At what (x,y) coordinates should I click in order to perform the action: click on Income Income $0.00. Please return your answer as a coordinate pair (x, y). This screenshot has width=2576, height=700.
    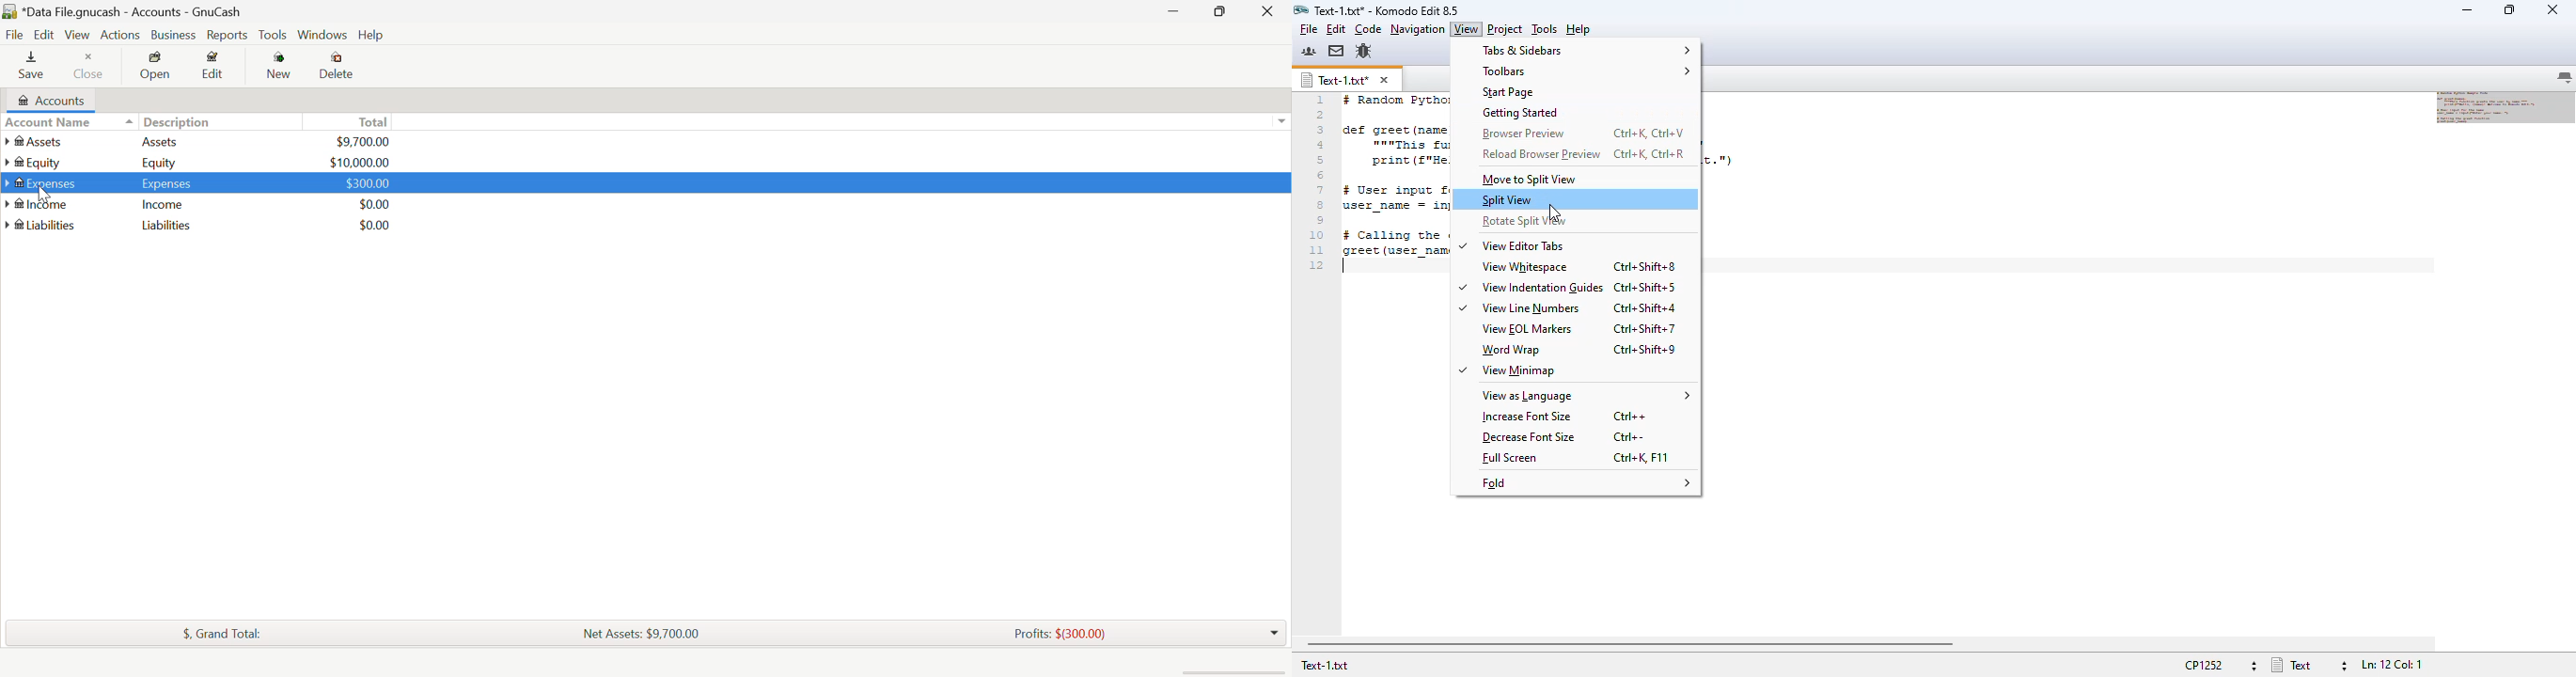
    Looking at the image, I should click on (198, 205).